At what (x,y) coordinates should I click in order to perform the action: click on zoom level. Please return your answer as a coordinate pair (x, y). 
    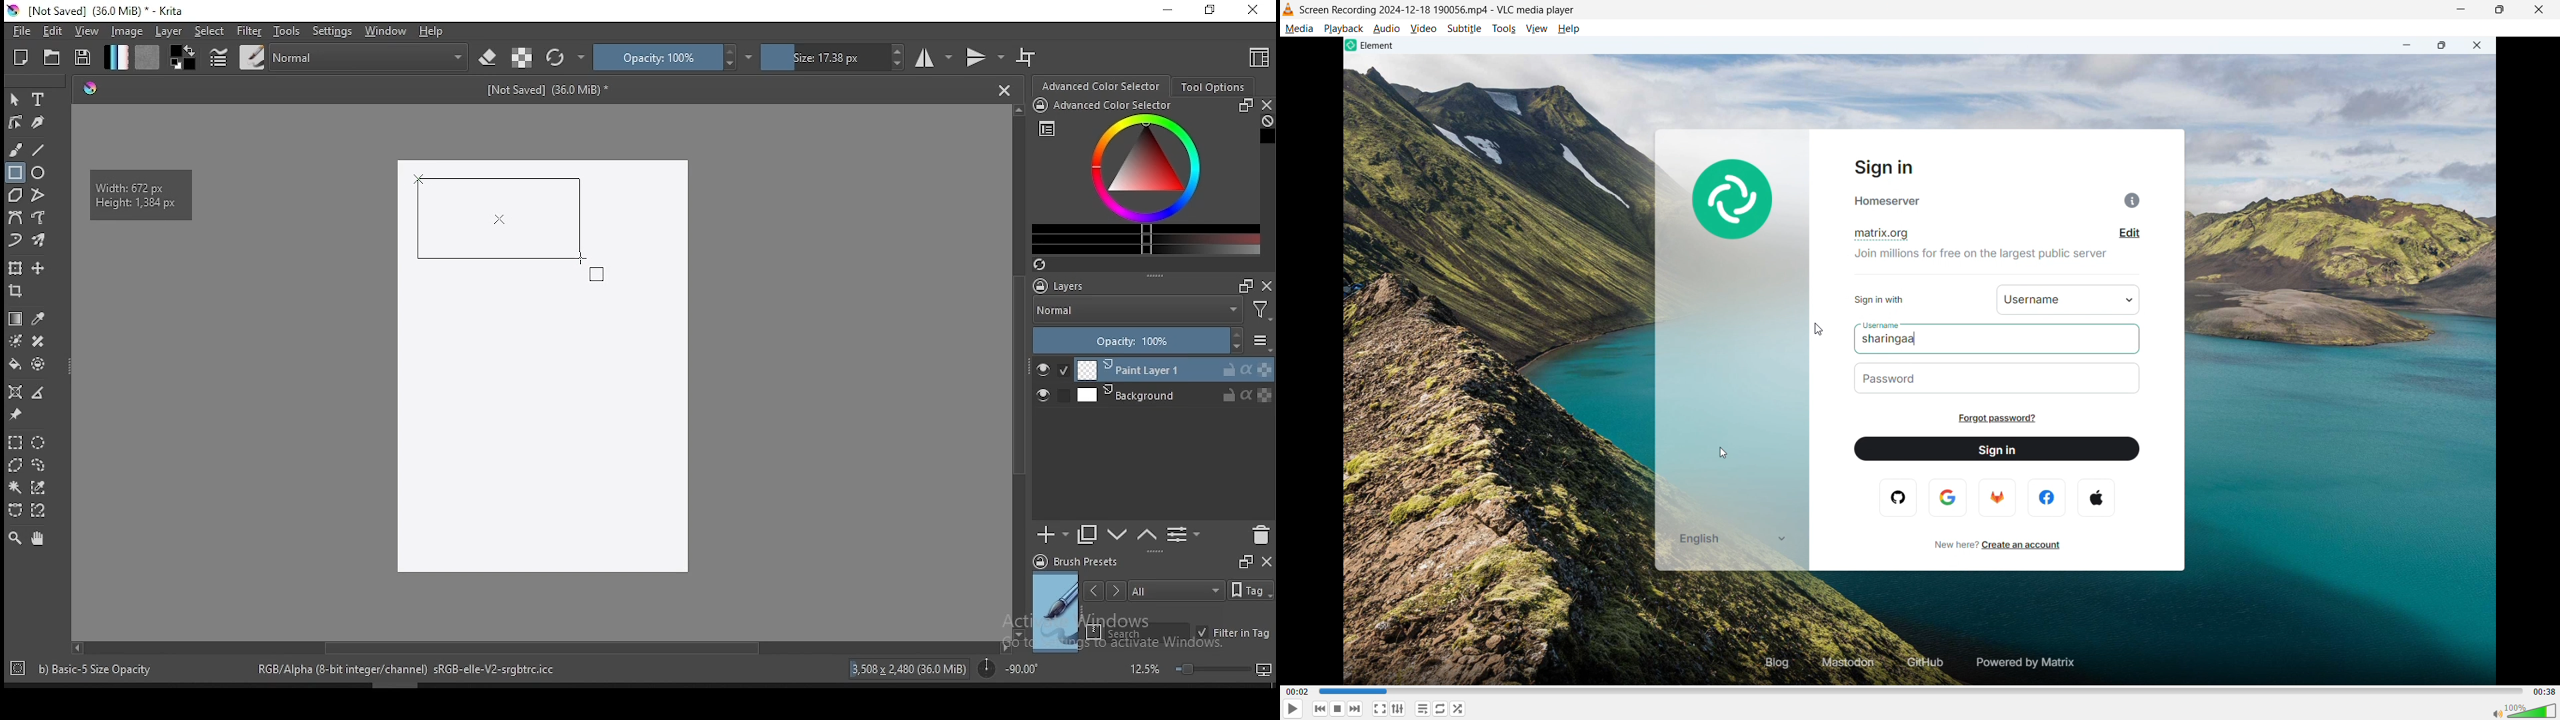
    Looking at the image, I should click on (1200, 668).